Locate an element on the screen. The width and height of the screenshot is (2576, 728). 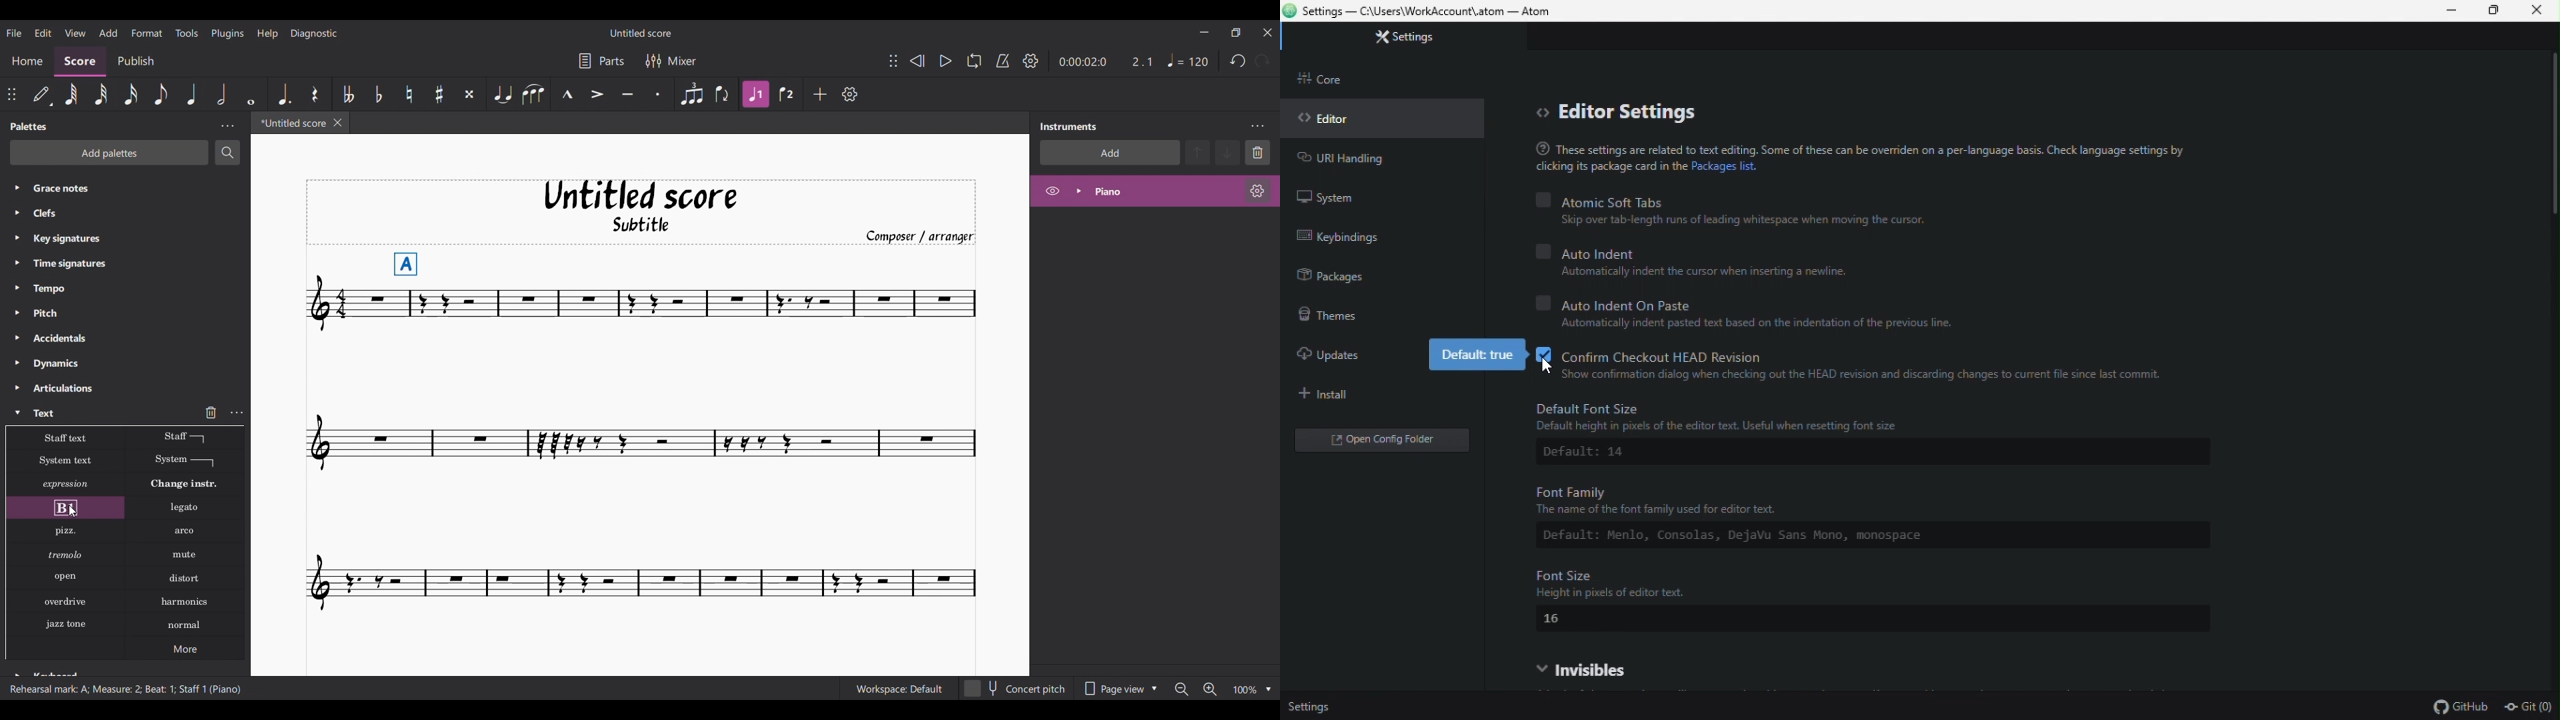
Page view options is located at coordinates (1119, 689).